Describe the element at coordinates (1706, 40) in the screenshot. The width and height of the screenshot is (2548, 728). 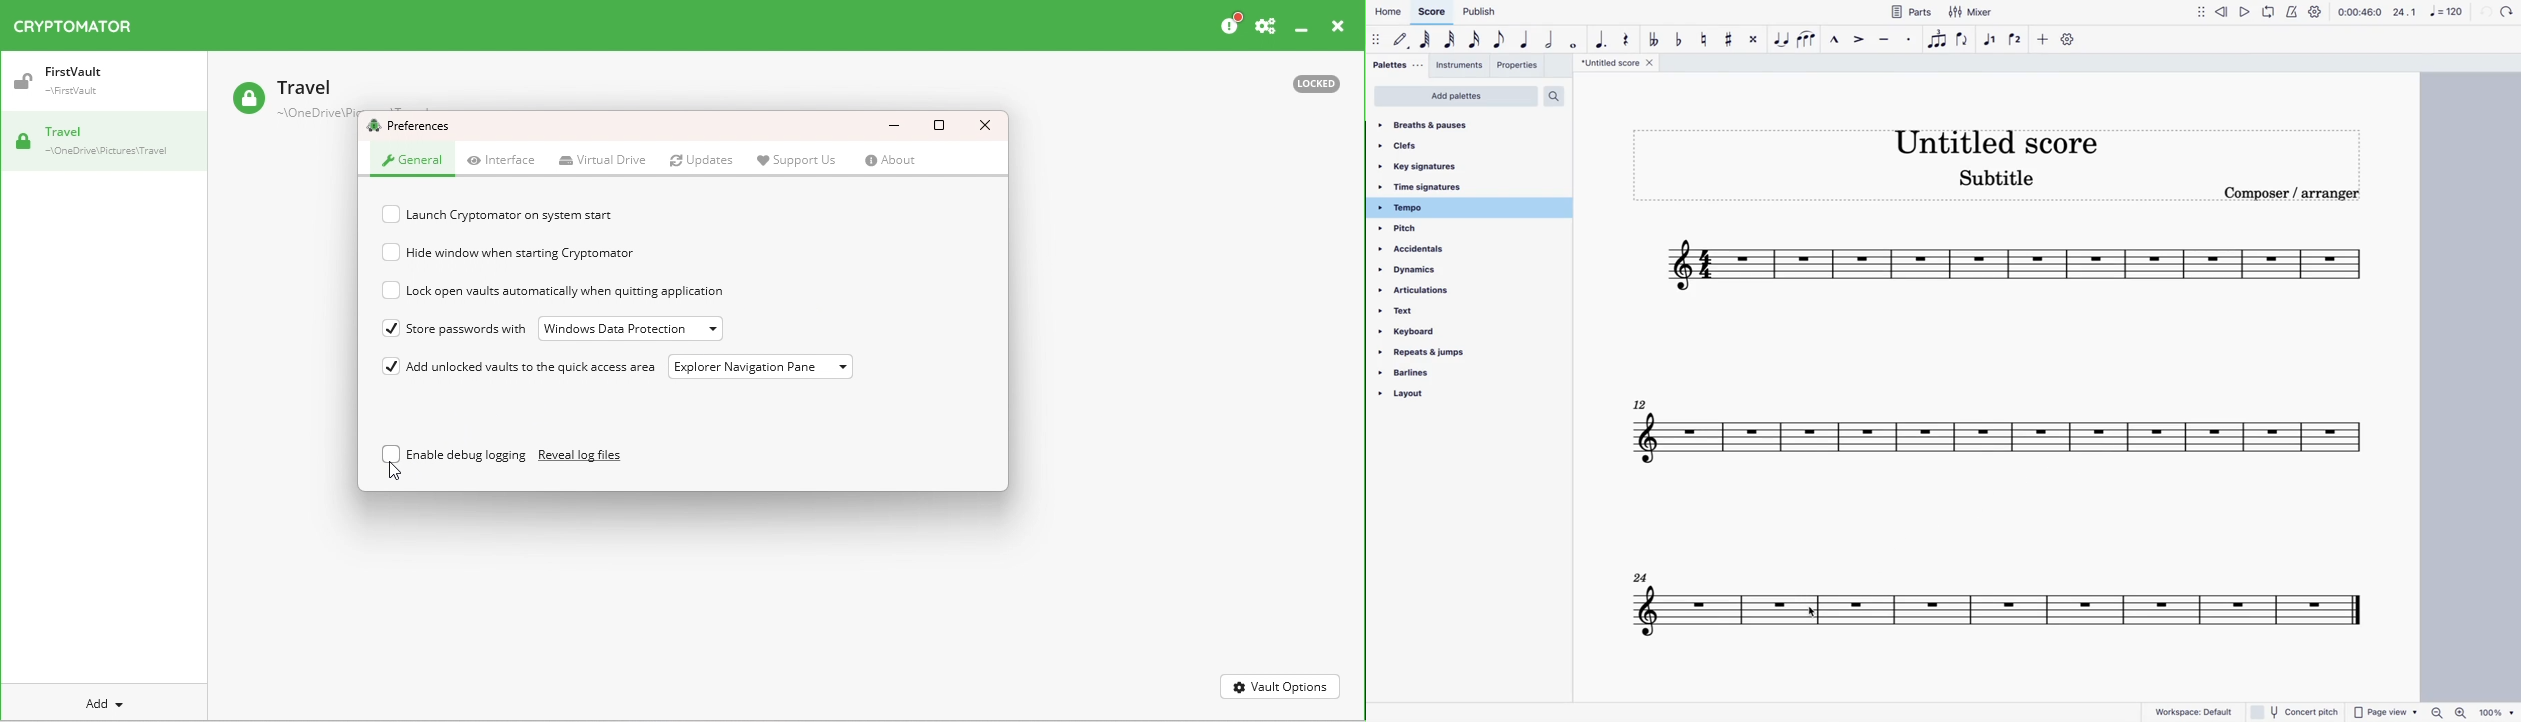
I see `toggle natural` at that location.